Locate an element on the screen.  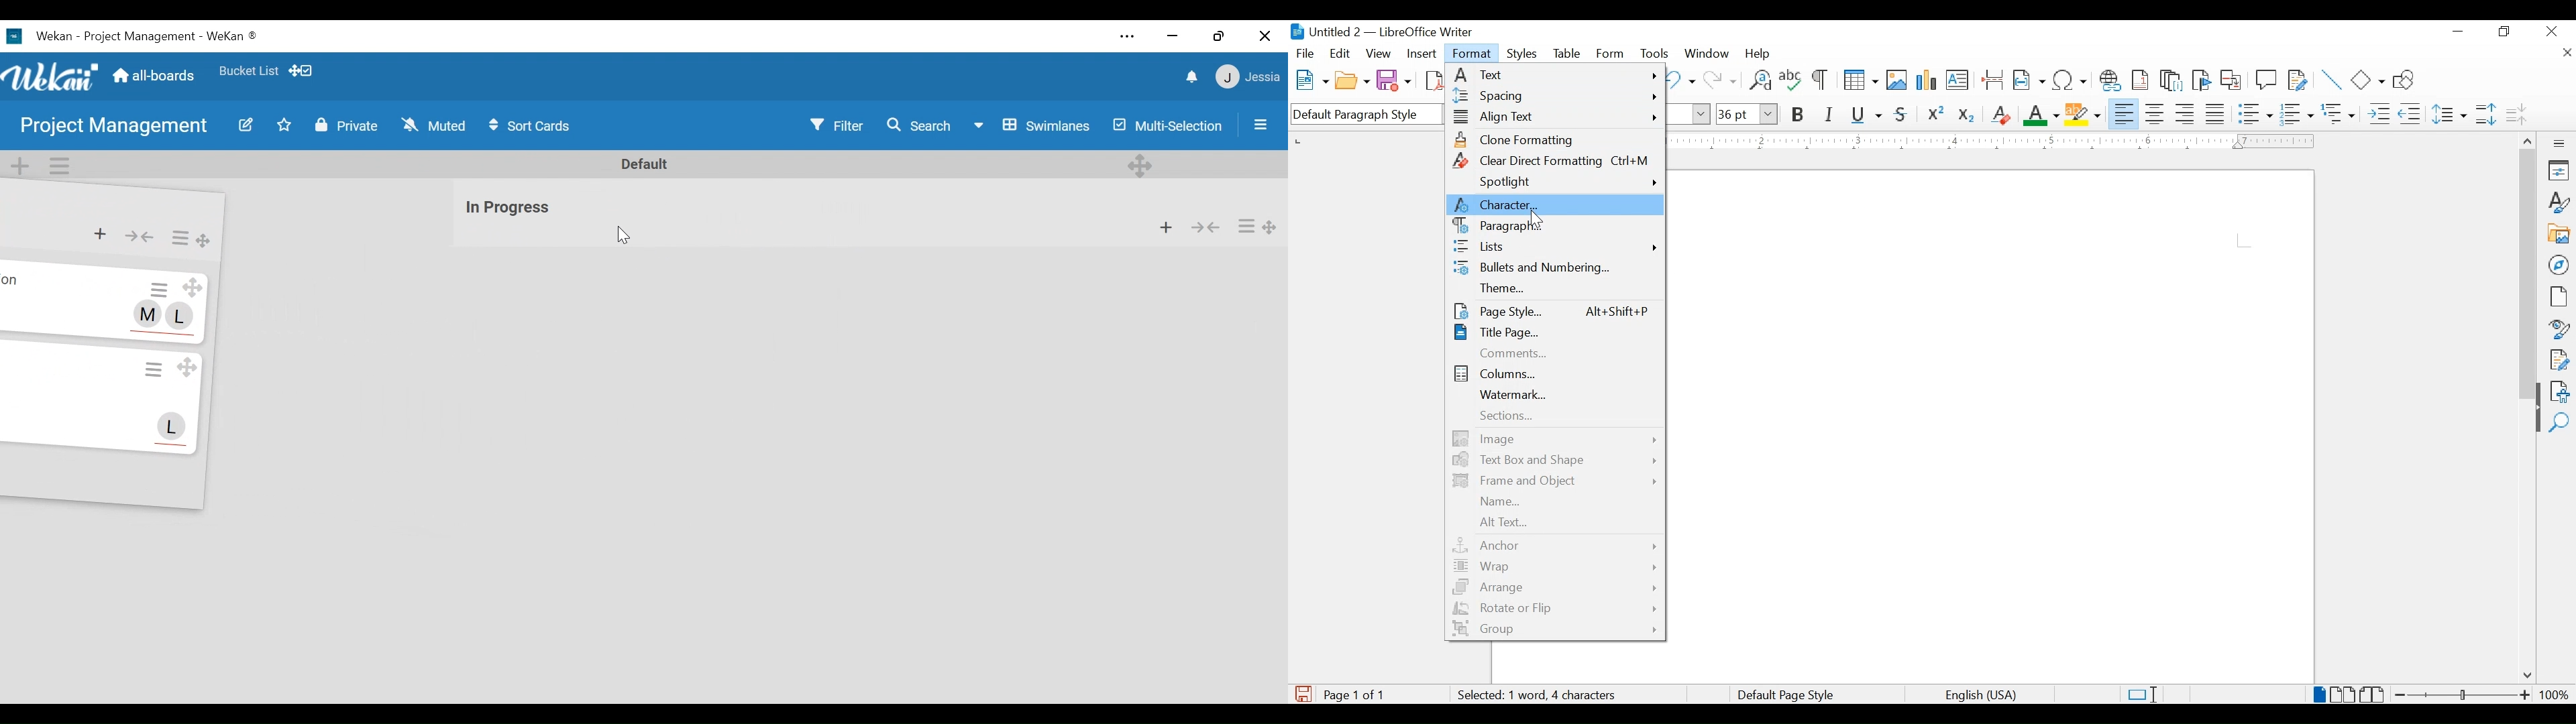
increase paragraph spacing is located at coordinates (2485, 114).